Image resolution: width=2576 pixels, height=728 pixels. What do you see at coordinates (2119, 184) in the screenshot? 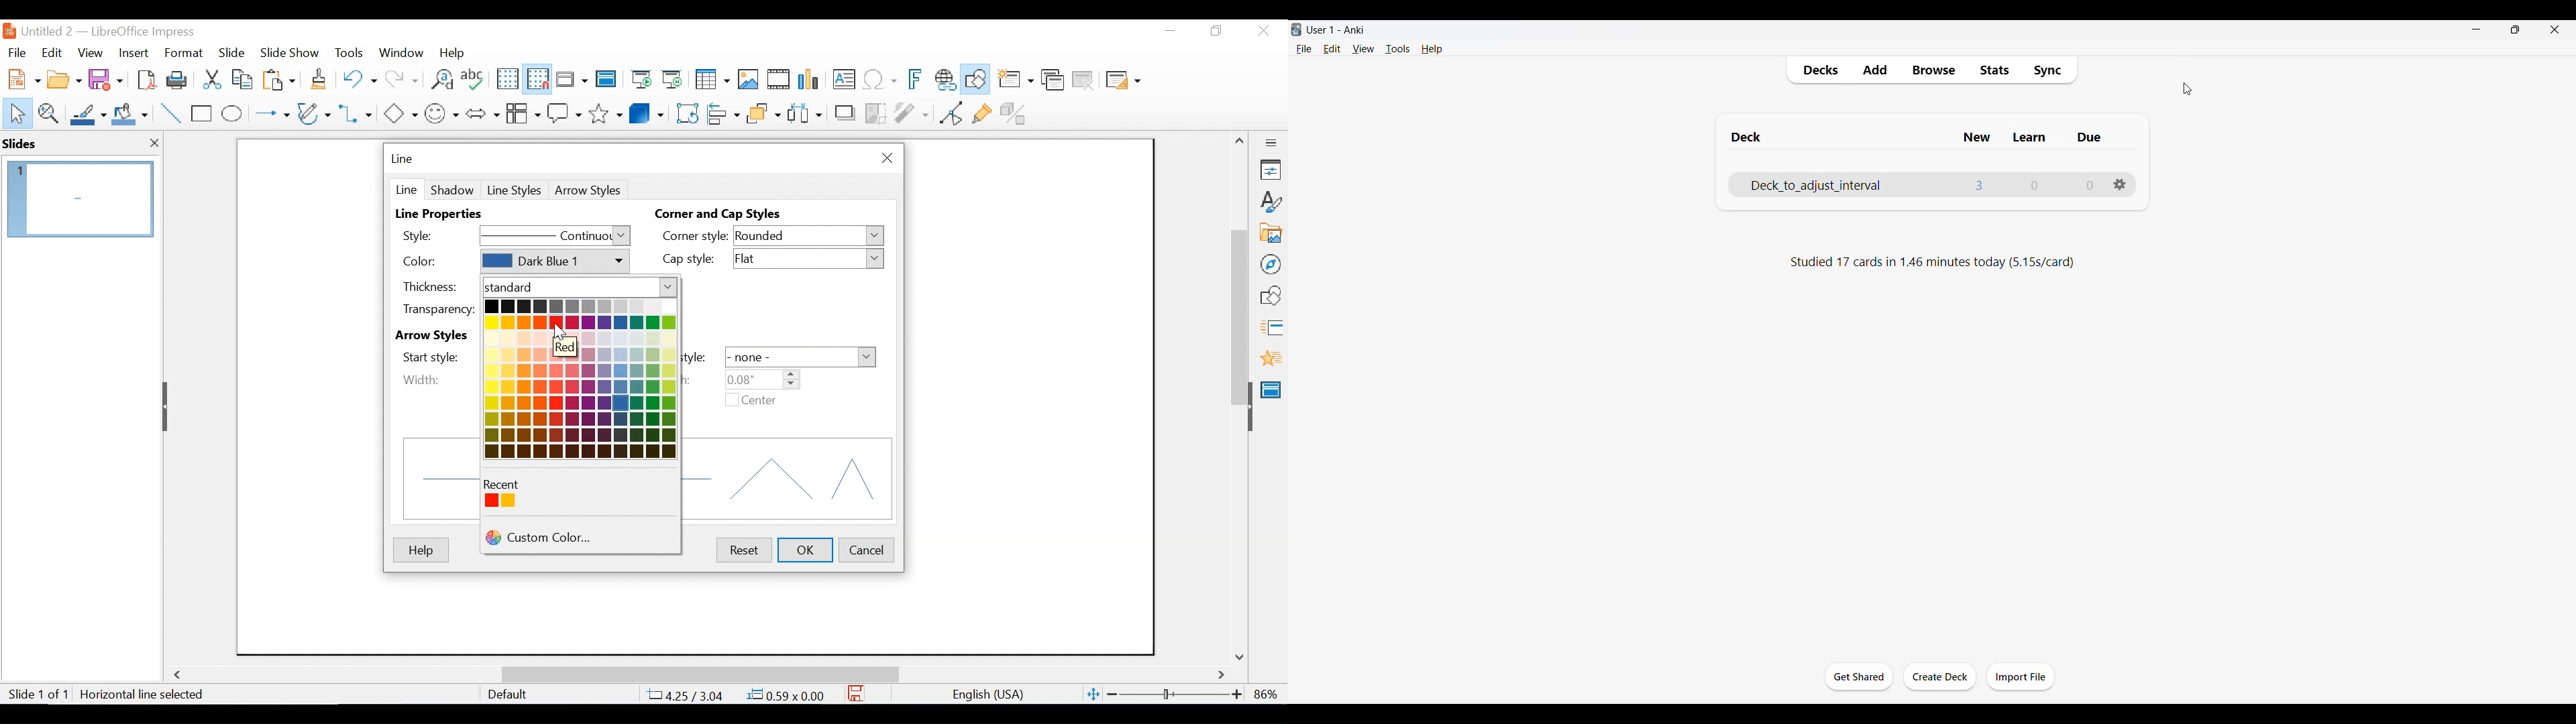
I see `Settings` at bounding box center [2119, 184].